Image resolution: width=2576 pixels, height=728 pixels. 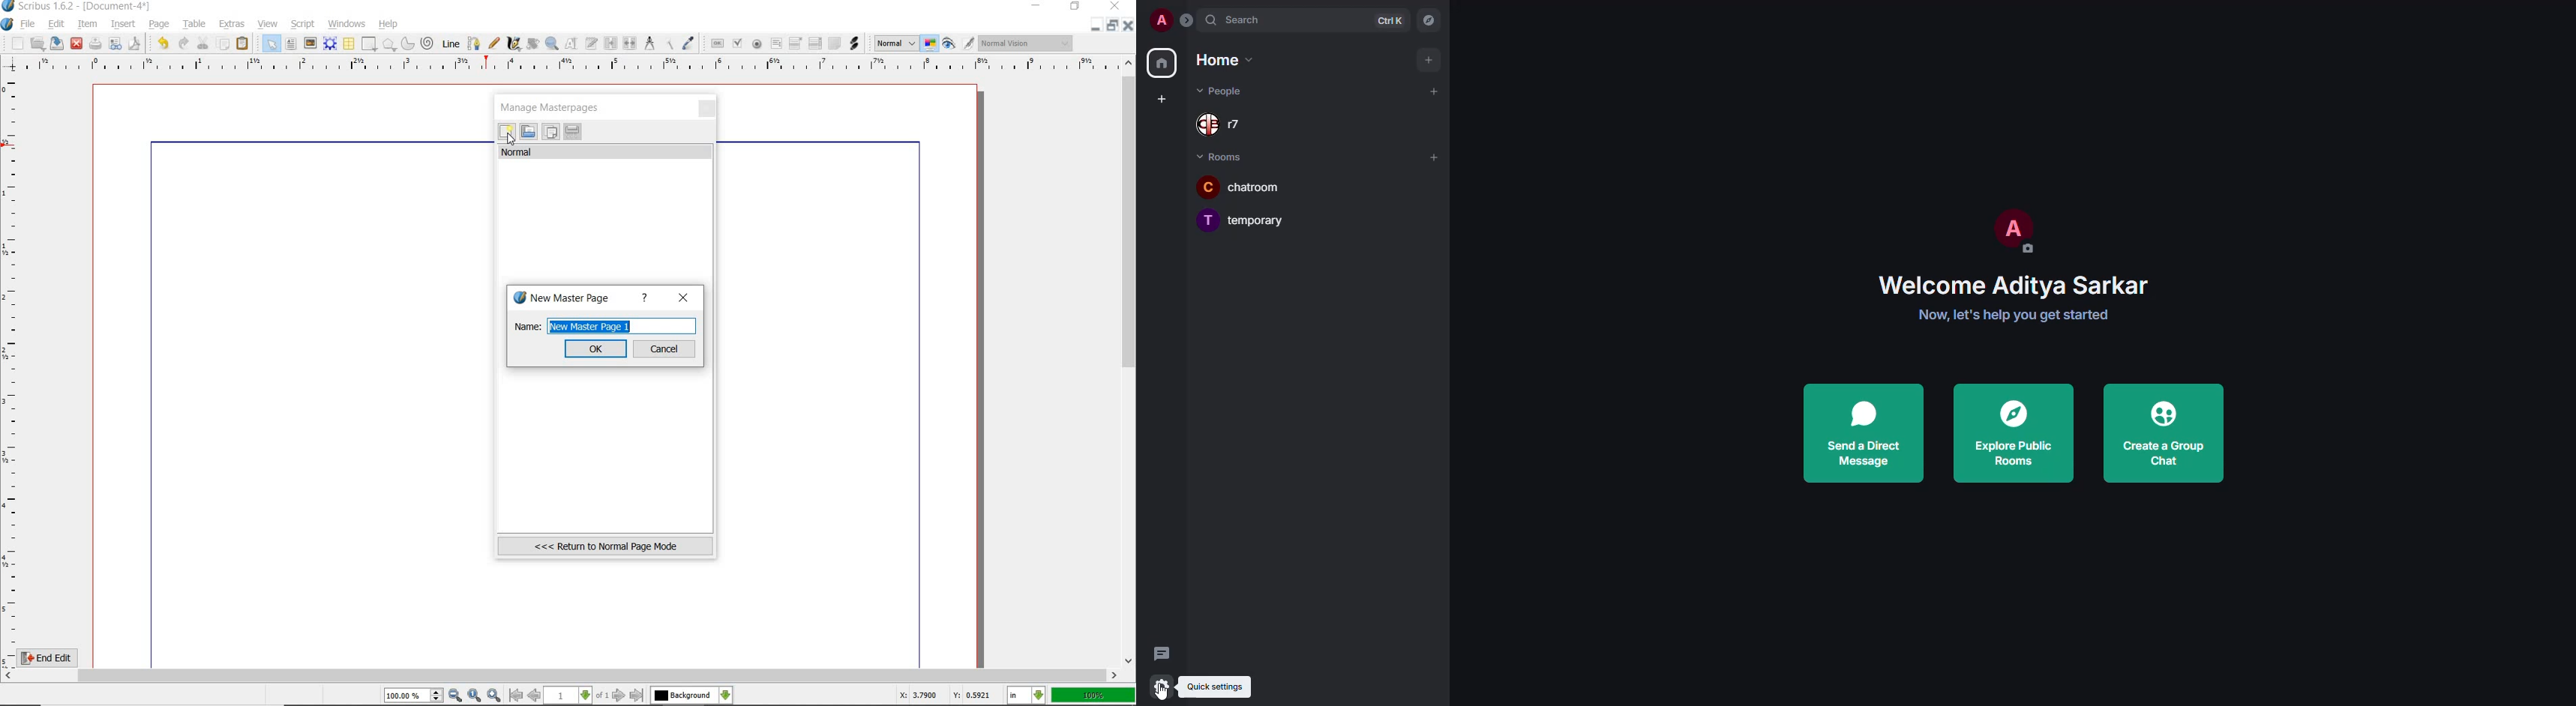 What do you see at coordinates (1243, 219) in the screenshot?
I see `temporary` at bounding box center [1243, 219].